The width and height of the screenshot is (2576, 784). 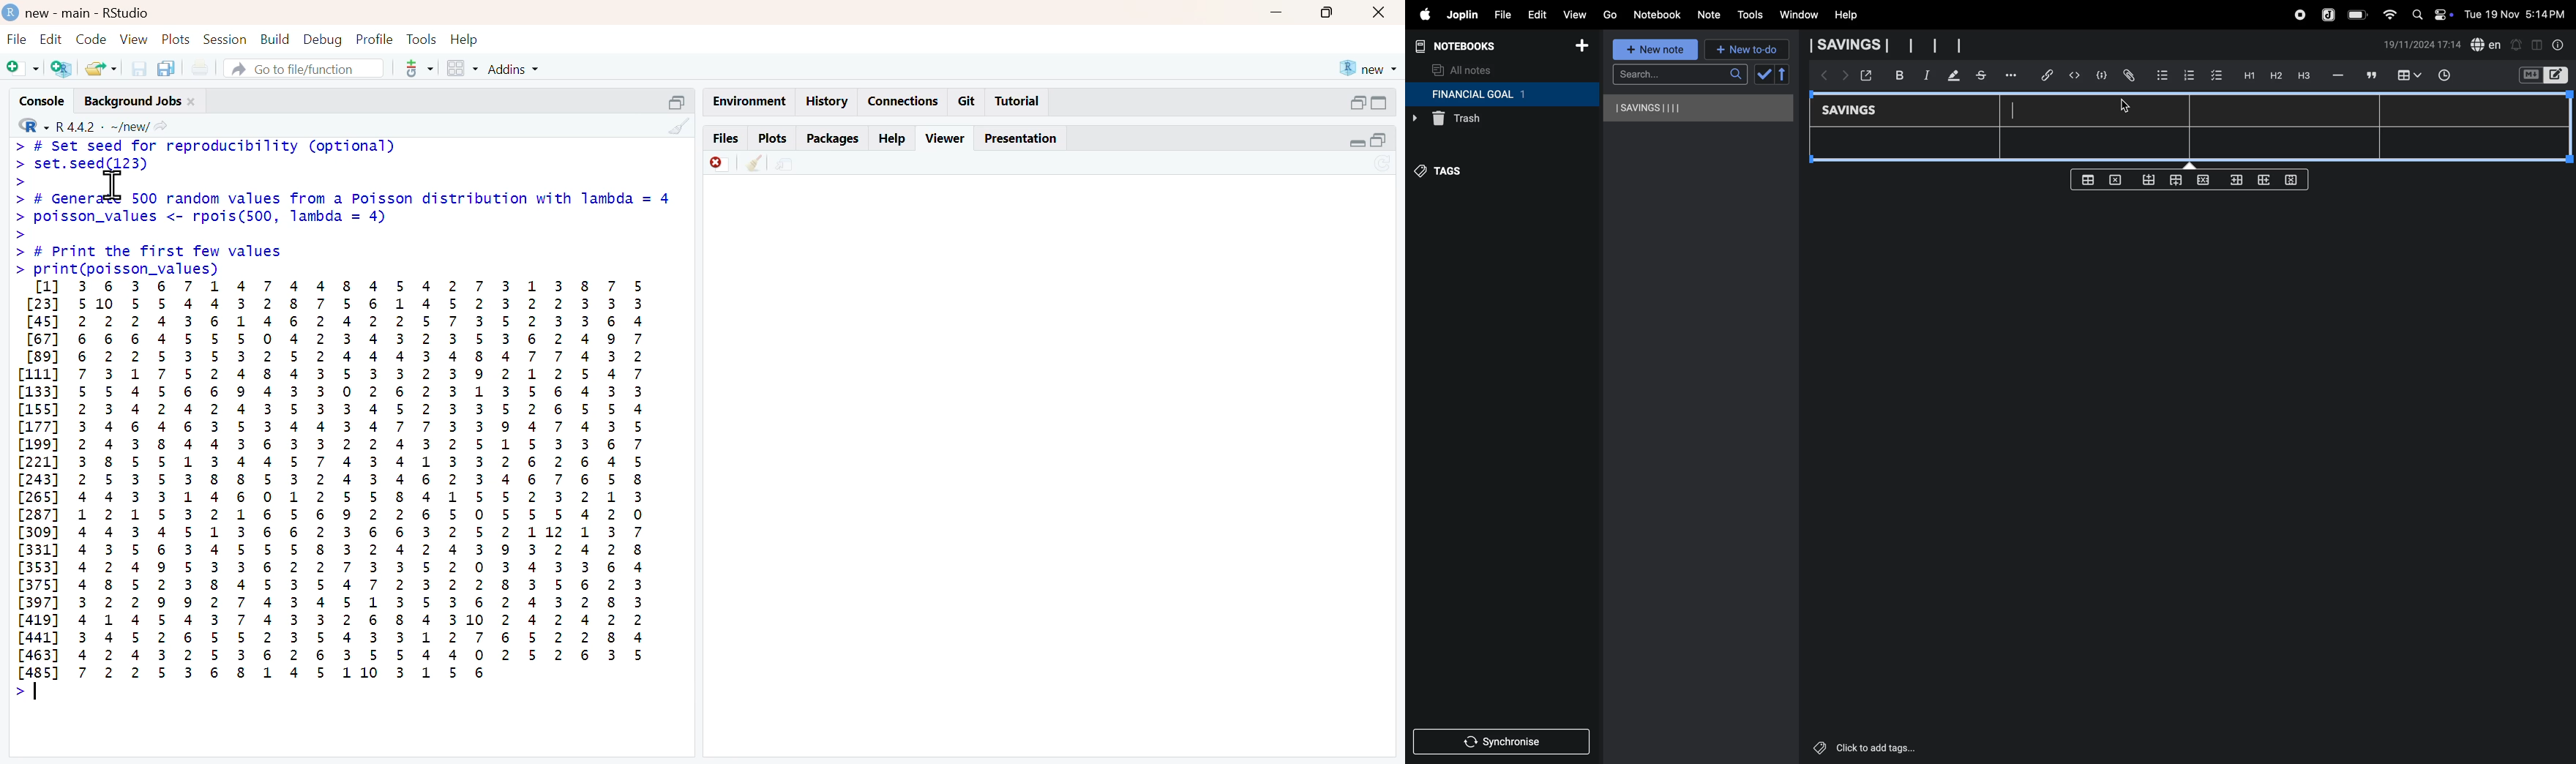 What do you see at coordinates (2050, 75) in the screenshot?
I see `hyper link` at bounding box center [2050, 75].